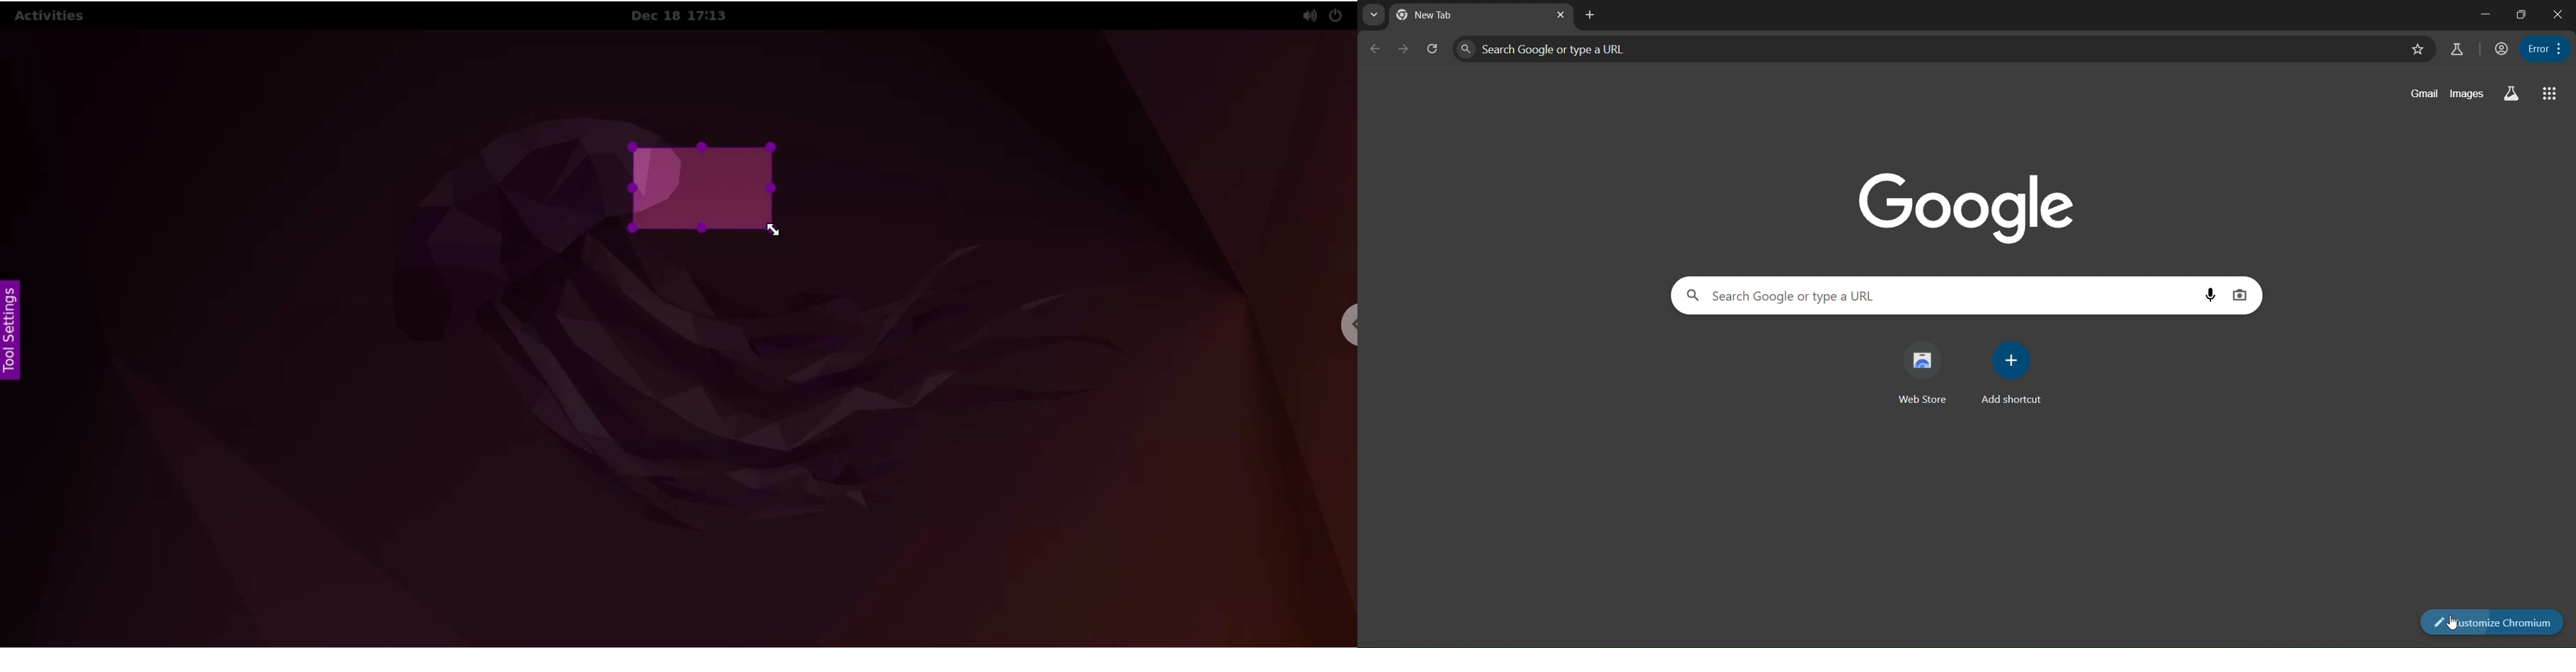  Describe the element at coordinates (1406, 50) in the screenshot. I see `go forward one page` at that location.